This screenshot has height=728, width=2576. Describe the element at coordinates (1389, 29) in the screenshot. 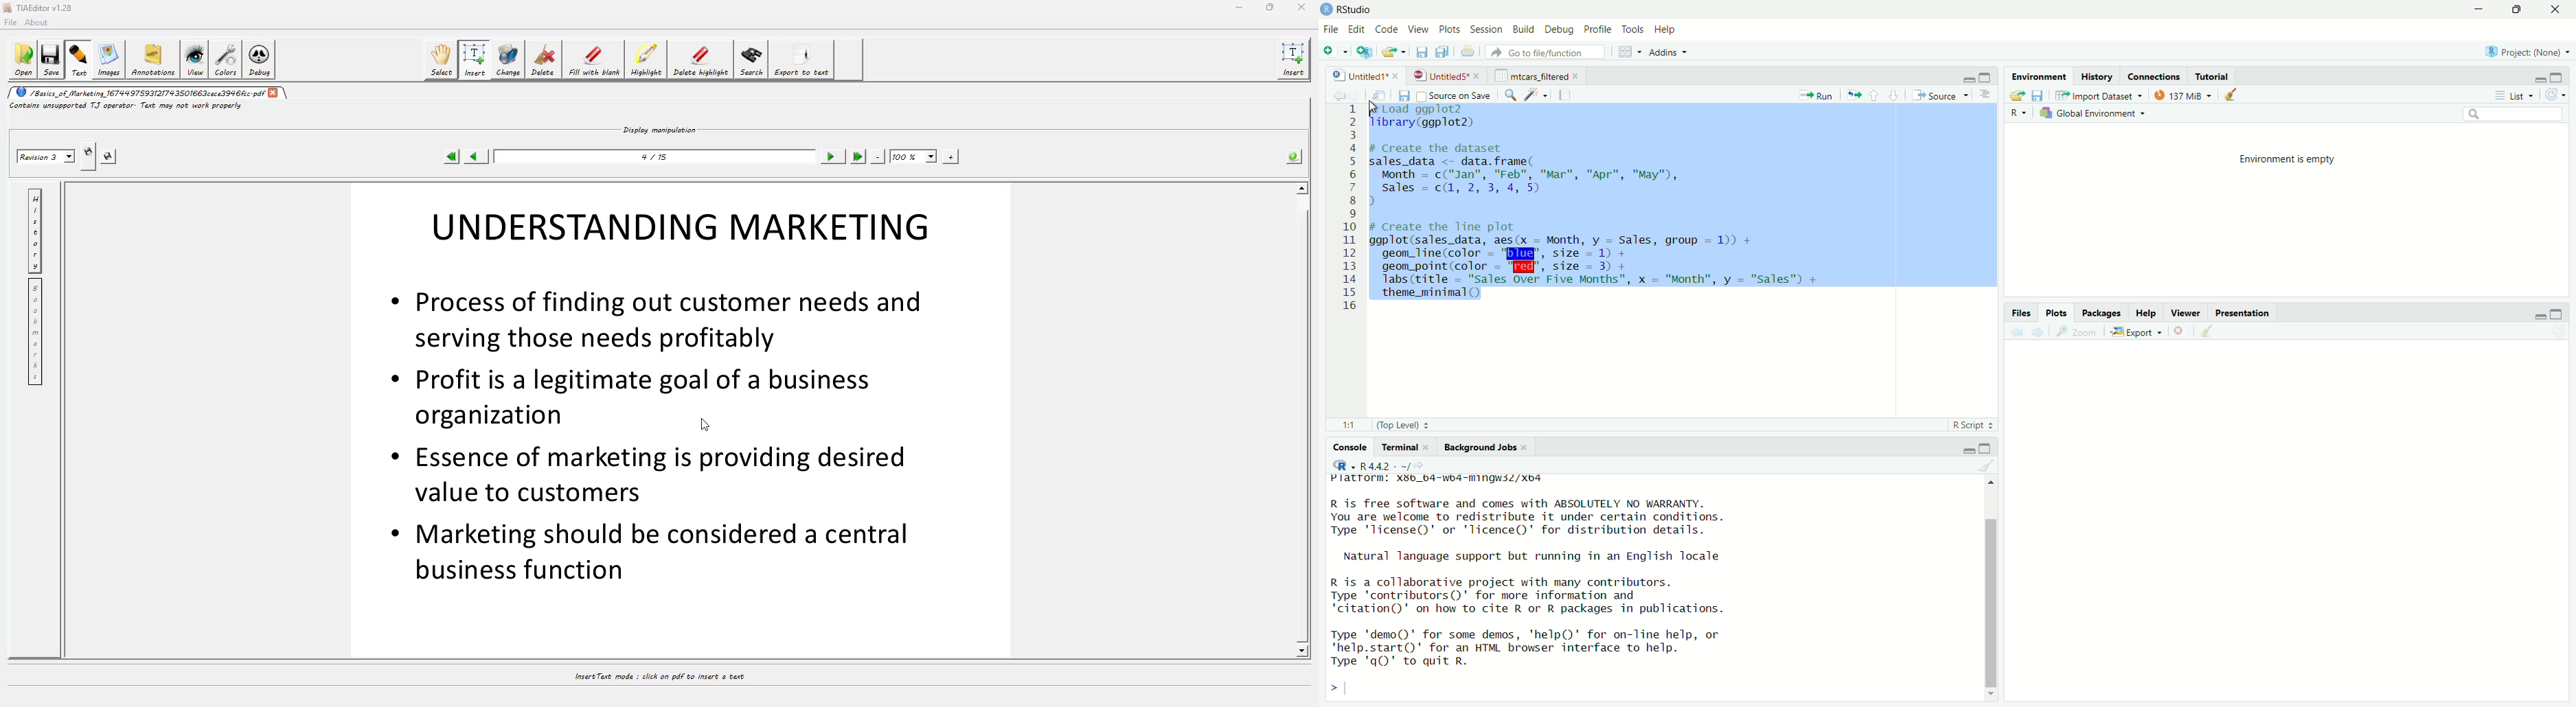

I see `code` at that location.